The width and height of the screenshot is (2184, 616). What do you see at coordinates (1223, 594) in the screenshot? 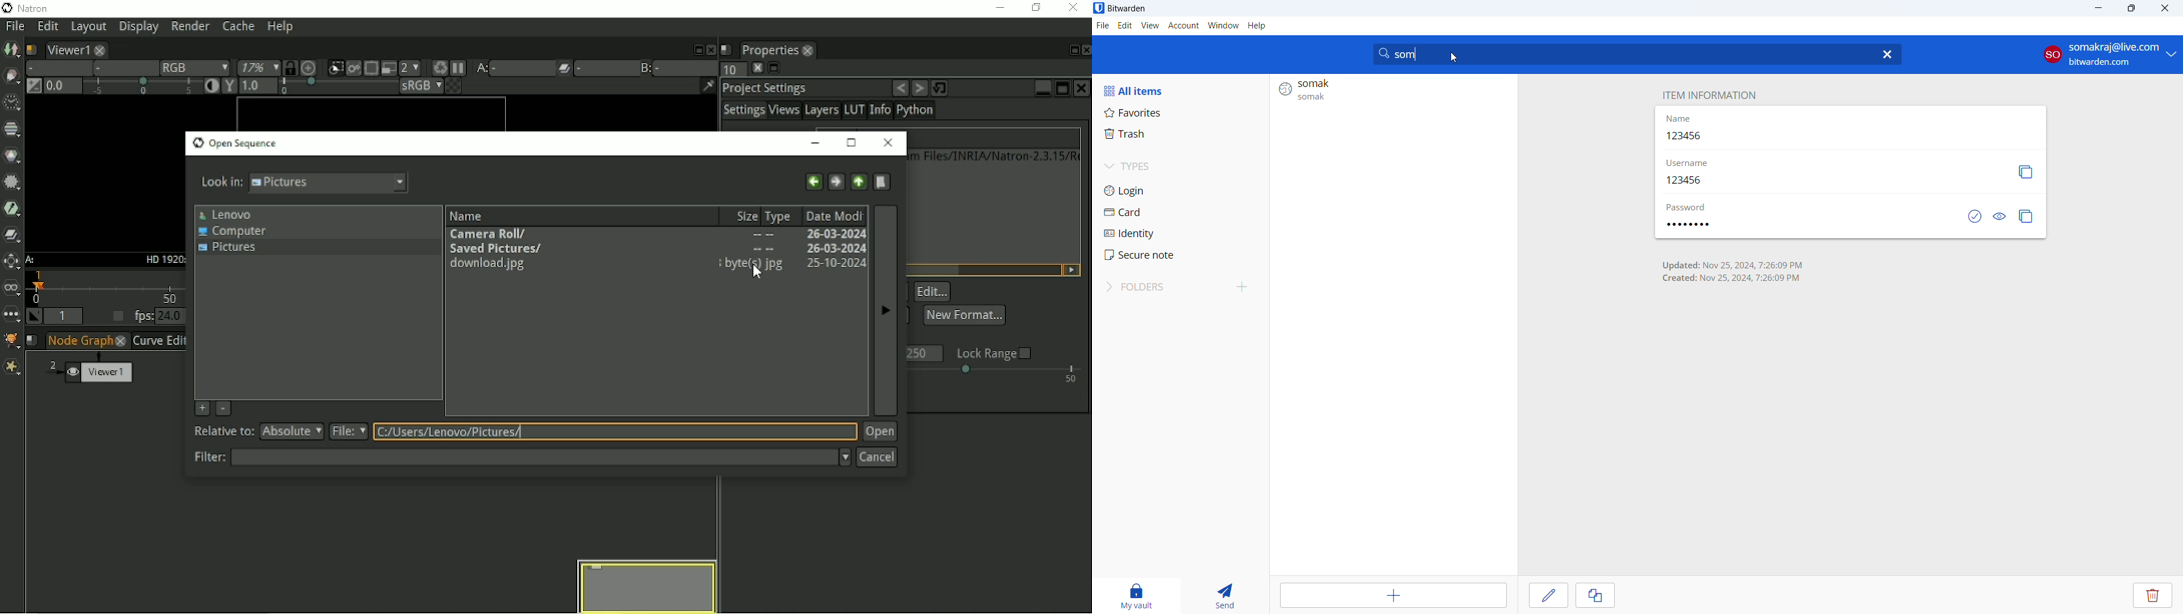
I see `send` at bounding box center [1223, 594].